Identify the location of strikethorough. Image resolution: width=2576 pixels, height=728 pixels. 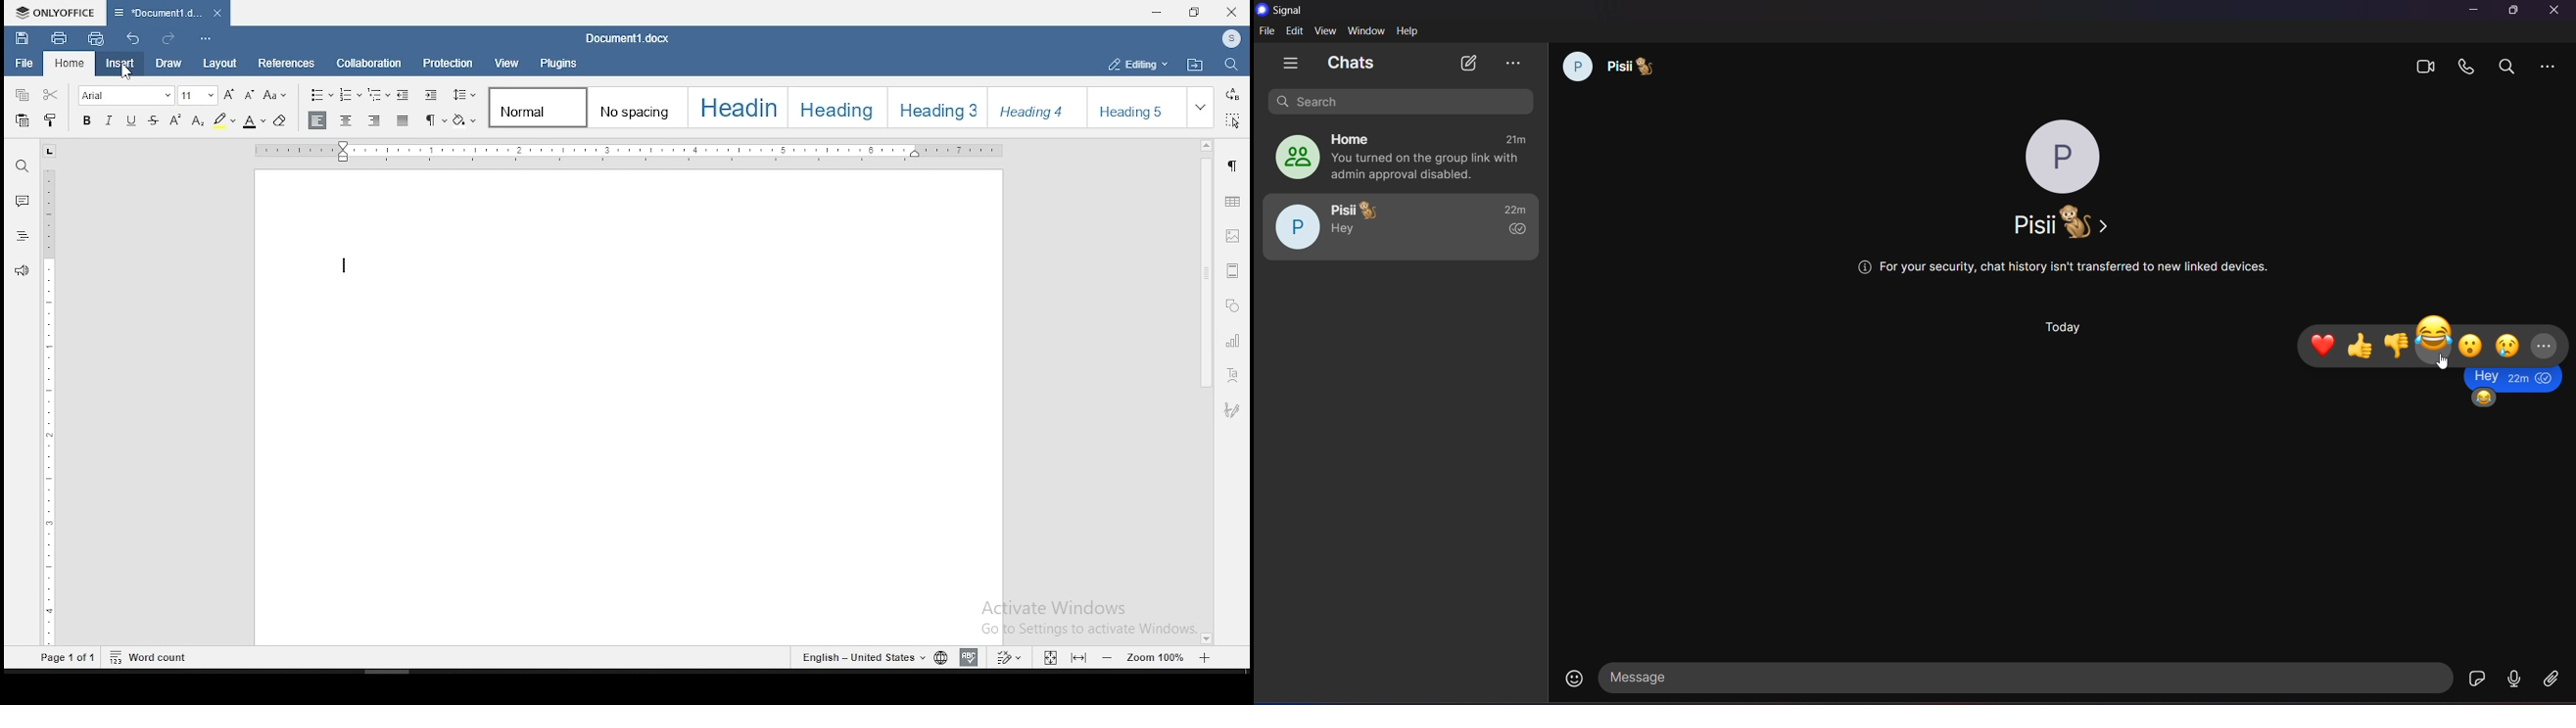
(152, 119).